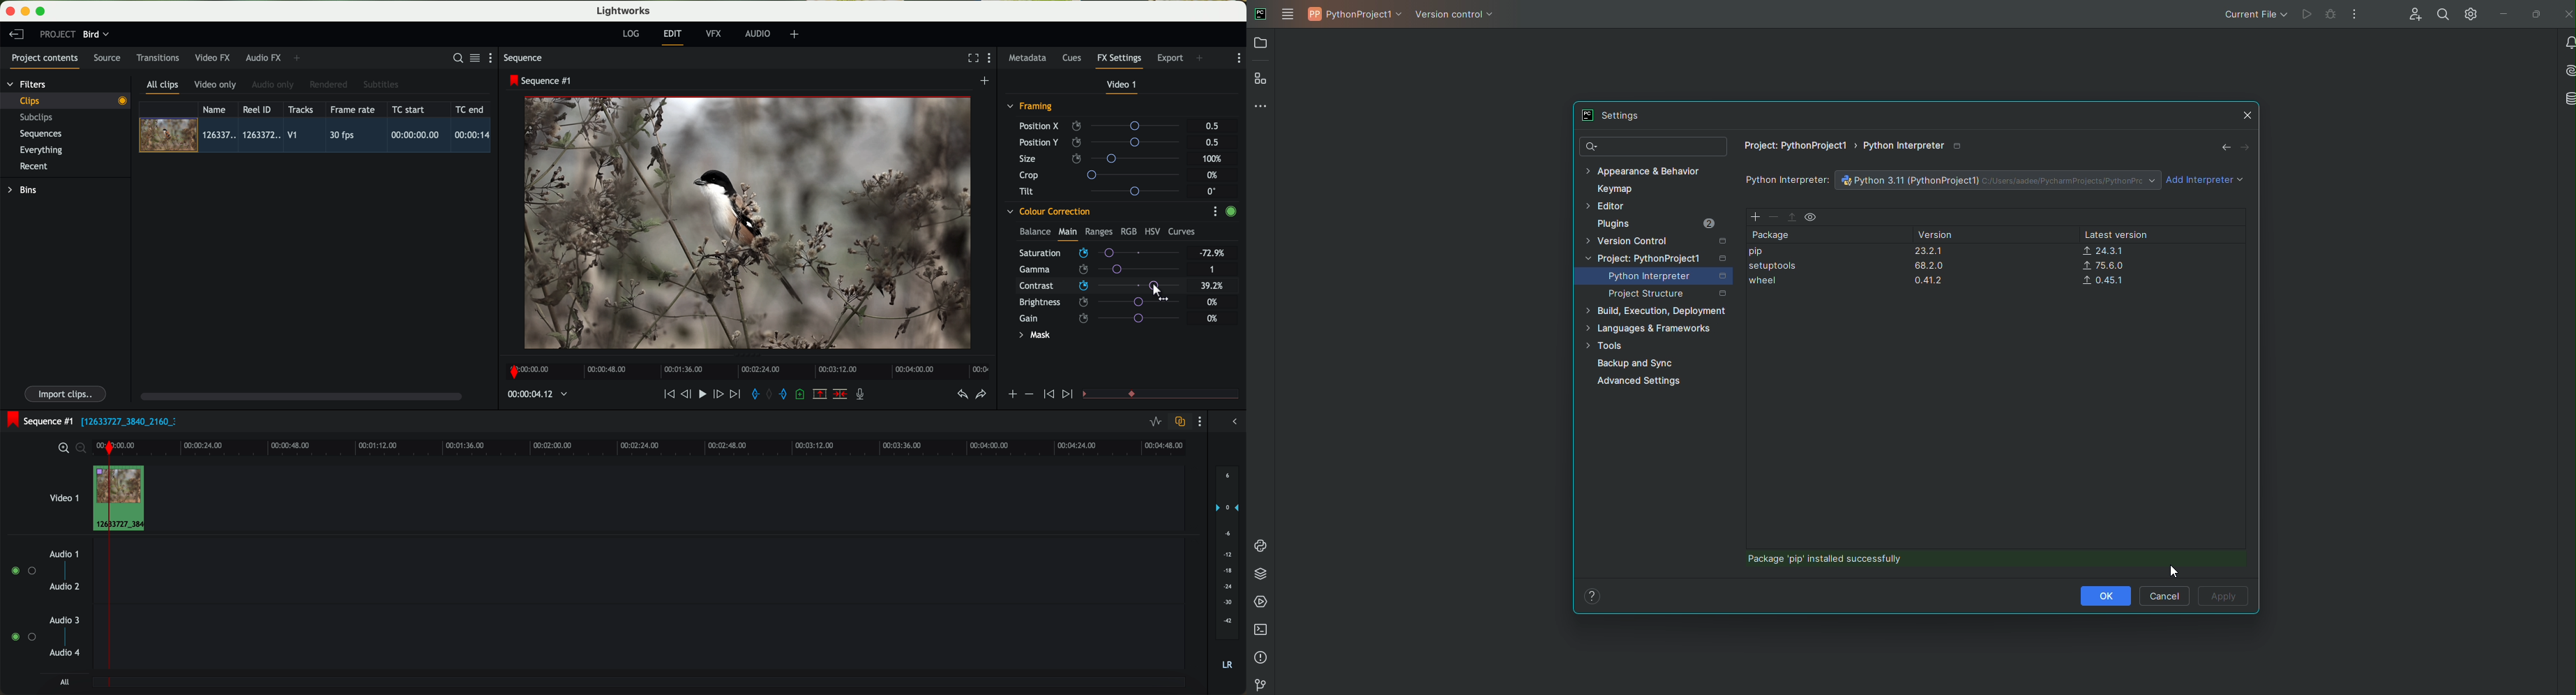 The height and width of the screenshot is (700, 2576). I want to click on add panel, so click(299, 58).